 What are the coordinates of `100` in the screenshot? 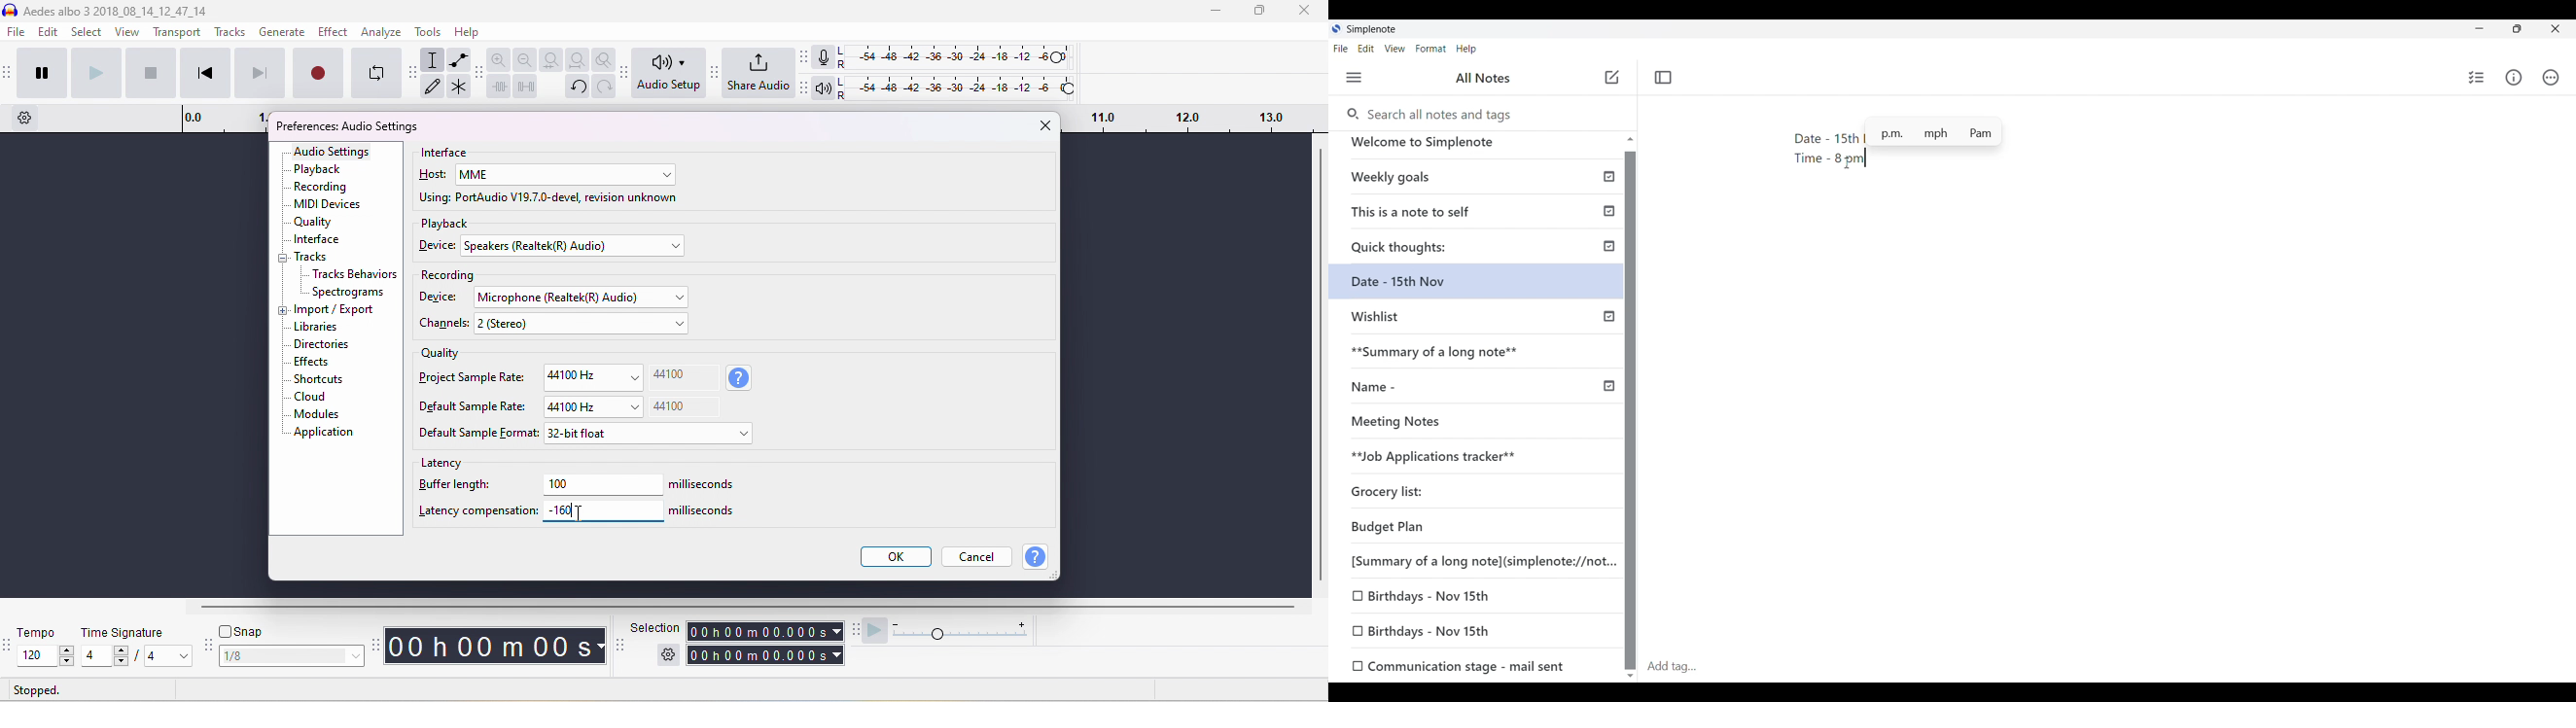 It's located at (604, 484).